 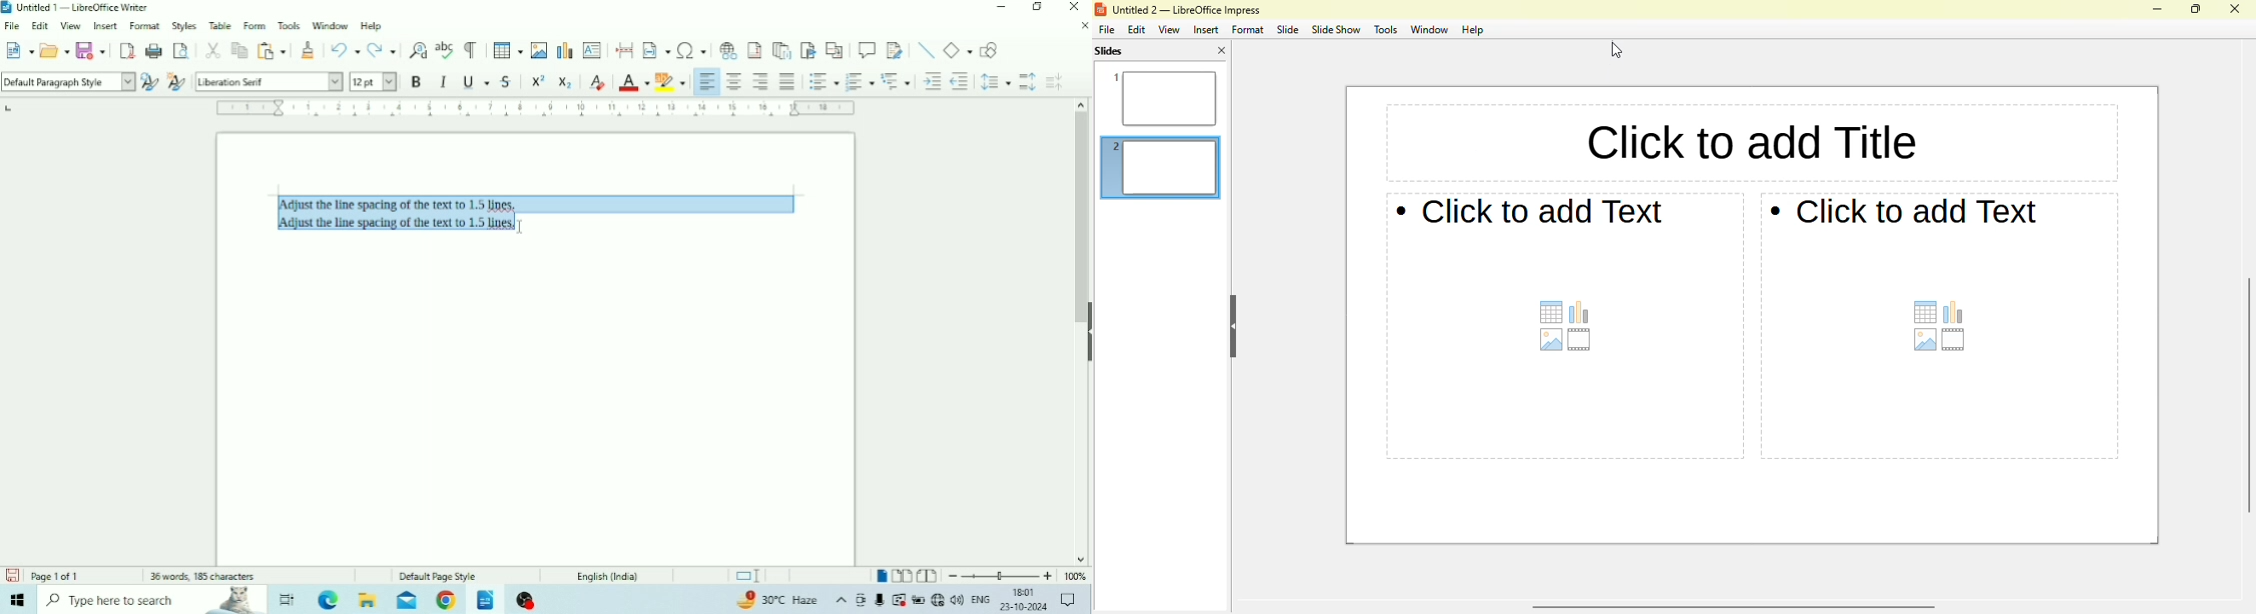 I want to click on File Explorer, so click(x=367, y=599).